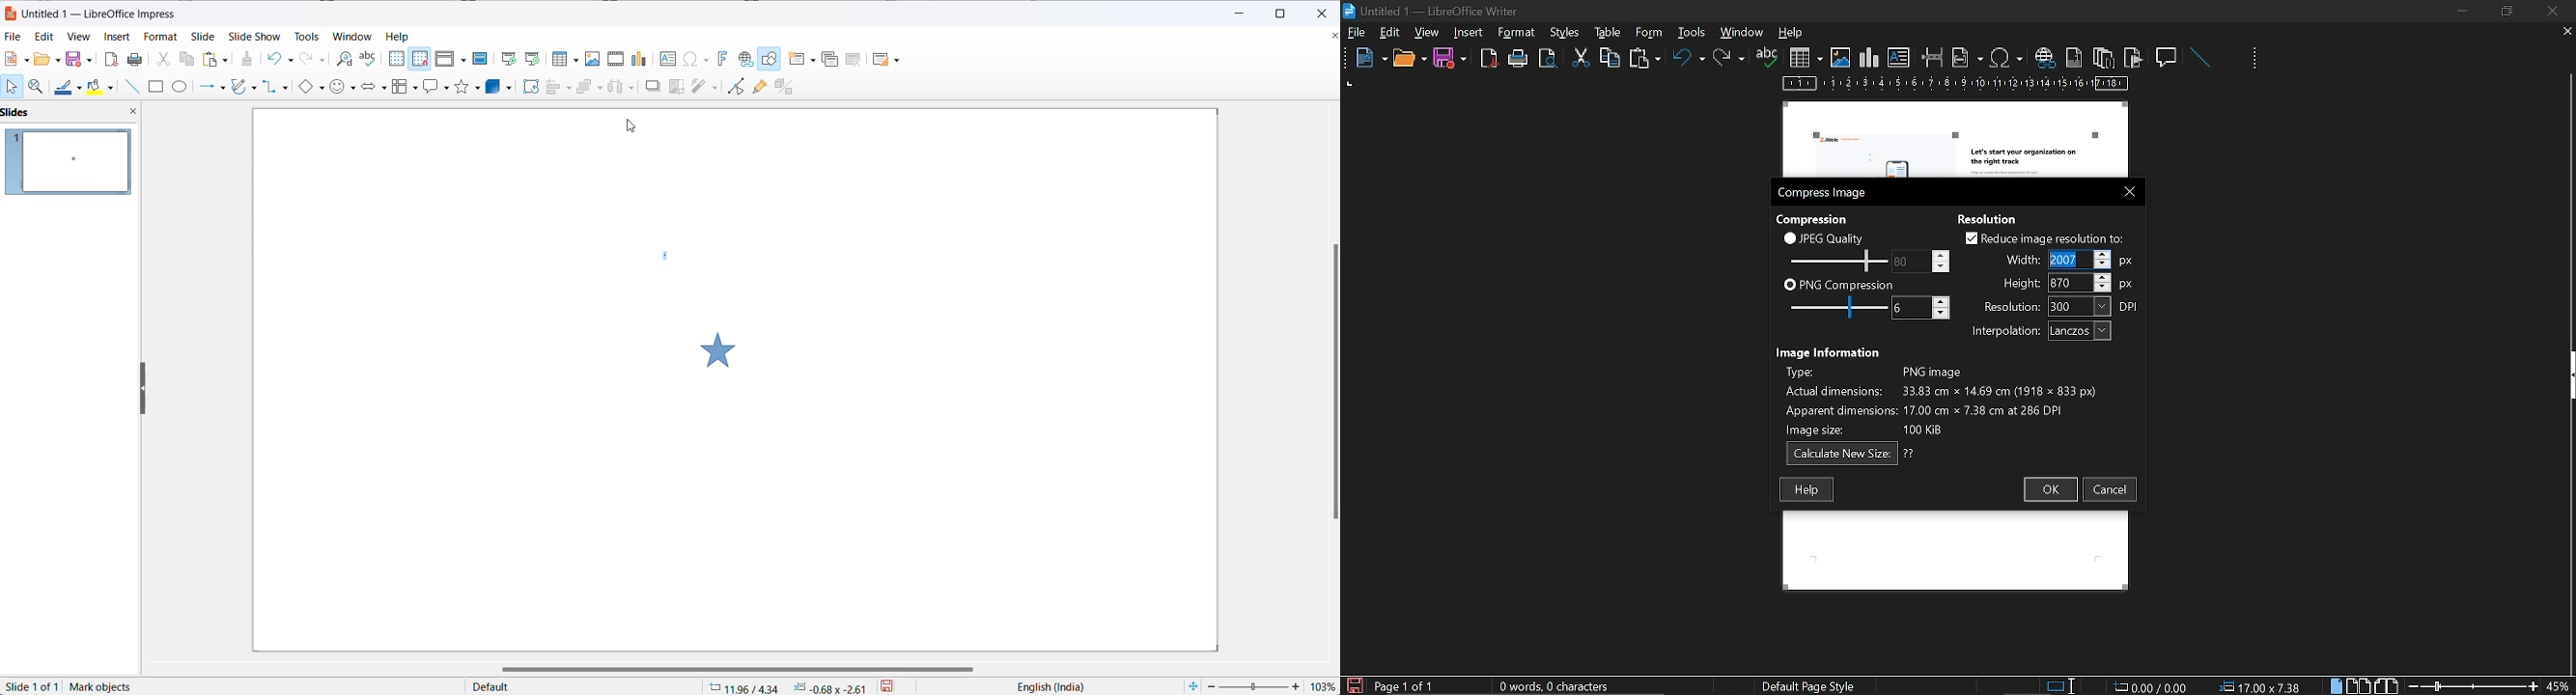 This screenshot has height=700, width=2576. I want to click on help, so click(1806, 489).